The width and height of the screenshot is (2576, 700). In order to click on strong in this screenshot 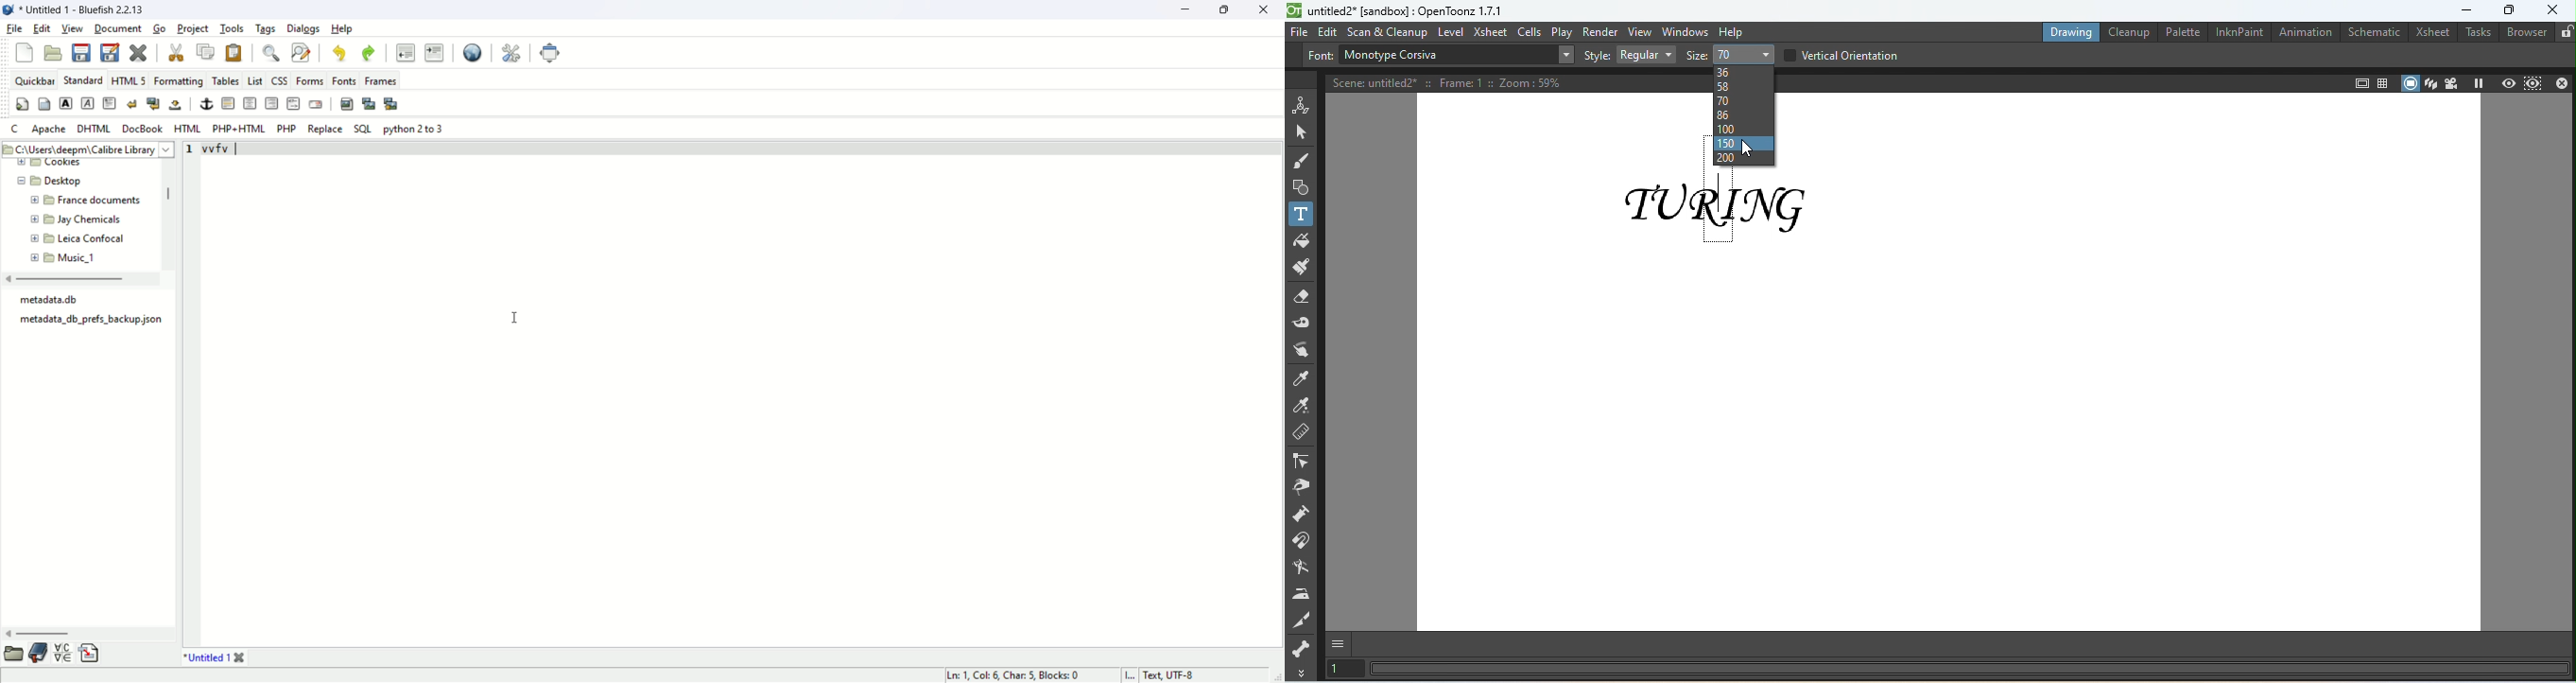, I will do `click(66, 104)`.